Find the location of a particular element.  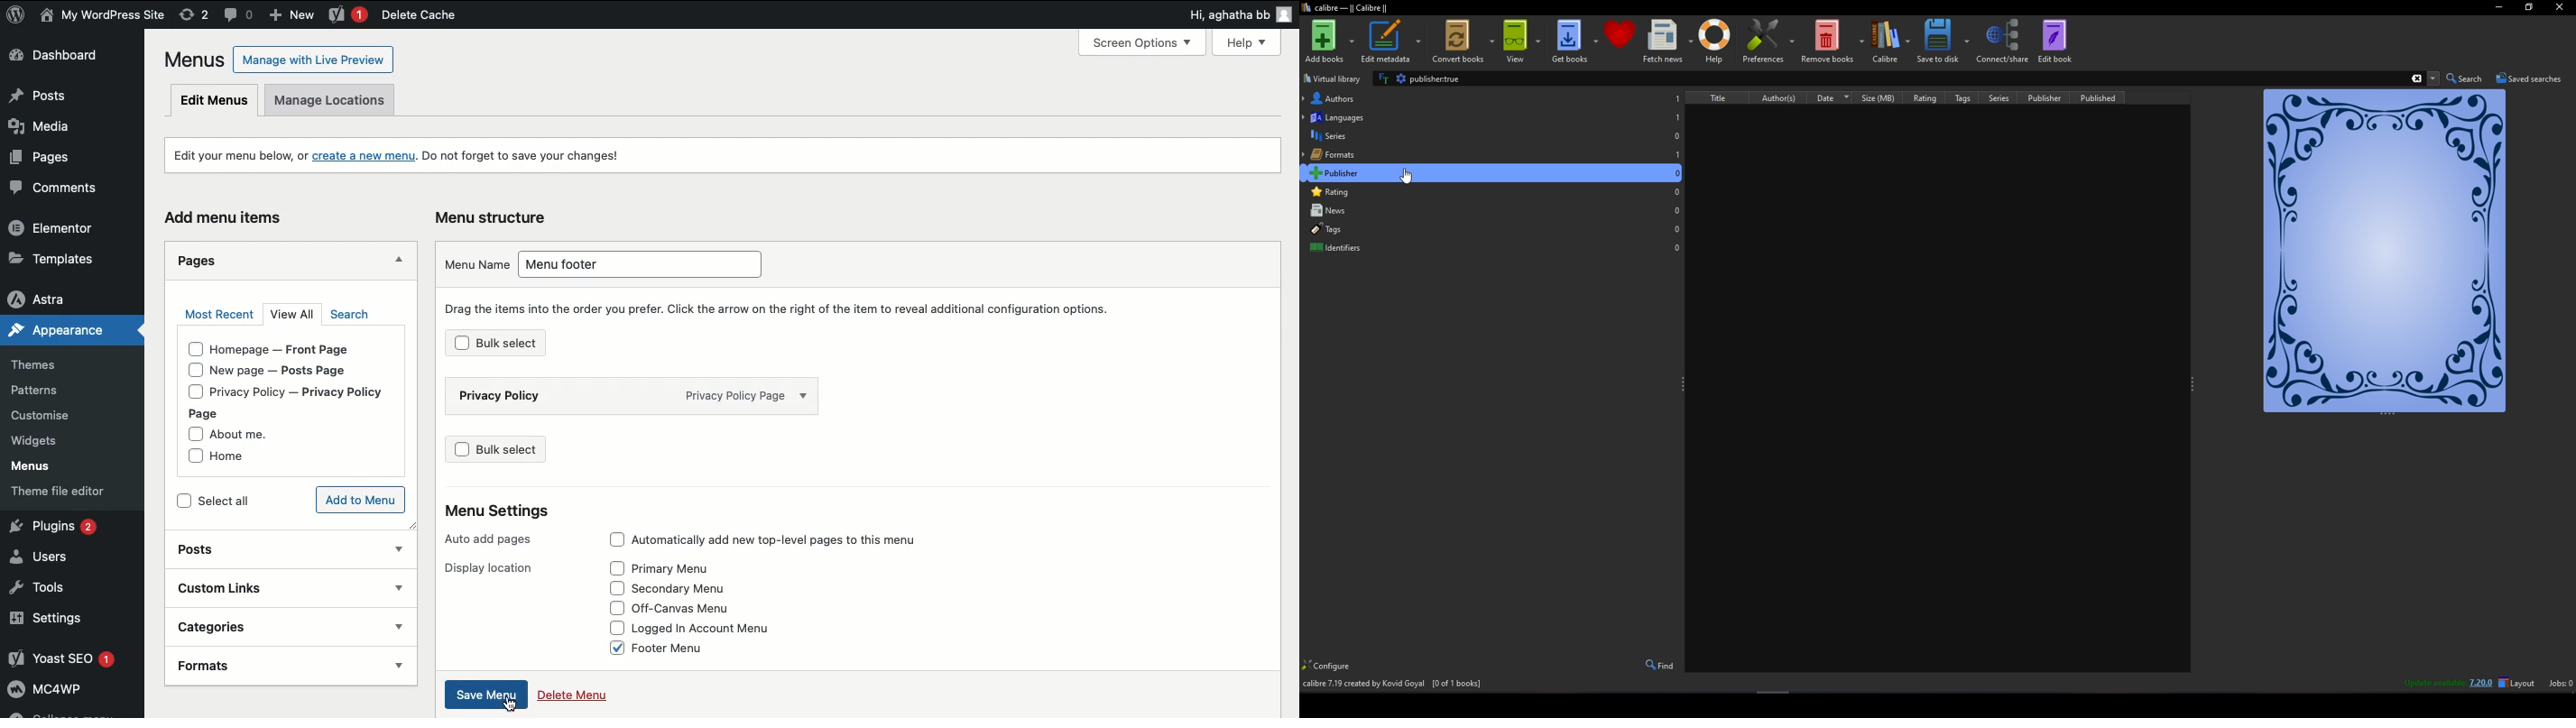

Calibre is located at coordinates (1890, 41).